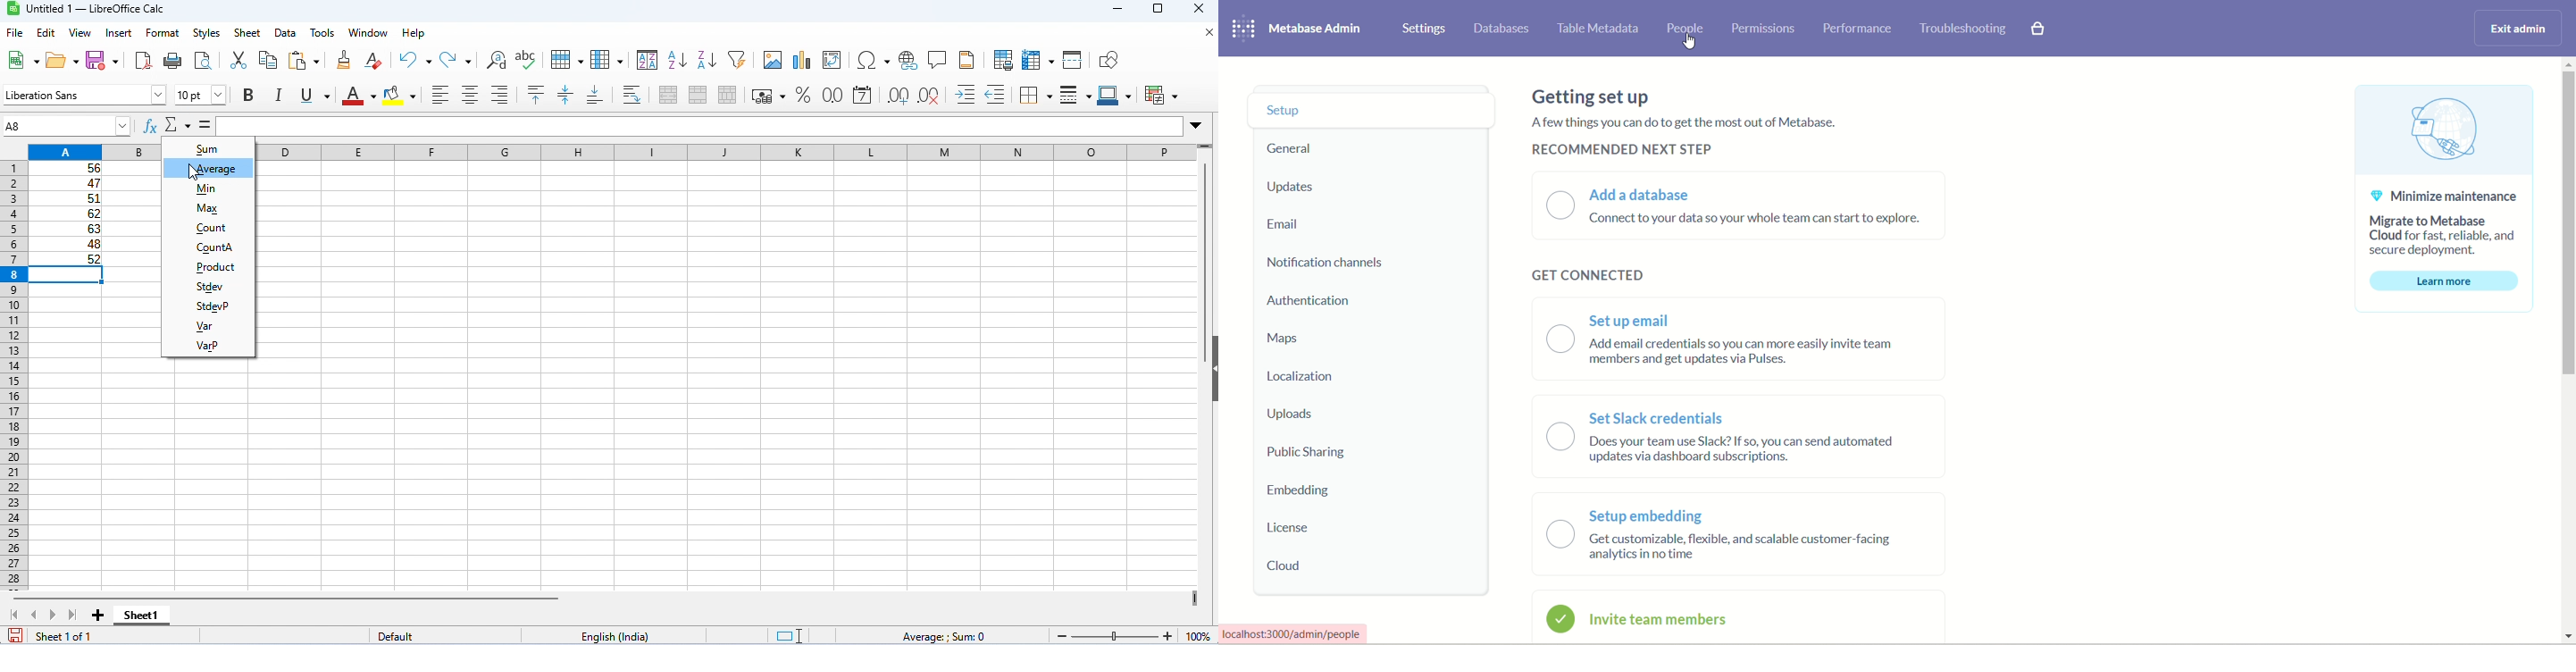  I want to click on tools, so click(322, 33).